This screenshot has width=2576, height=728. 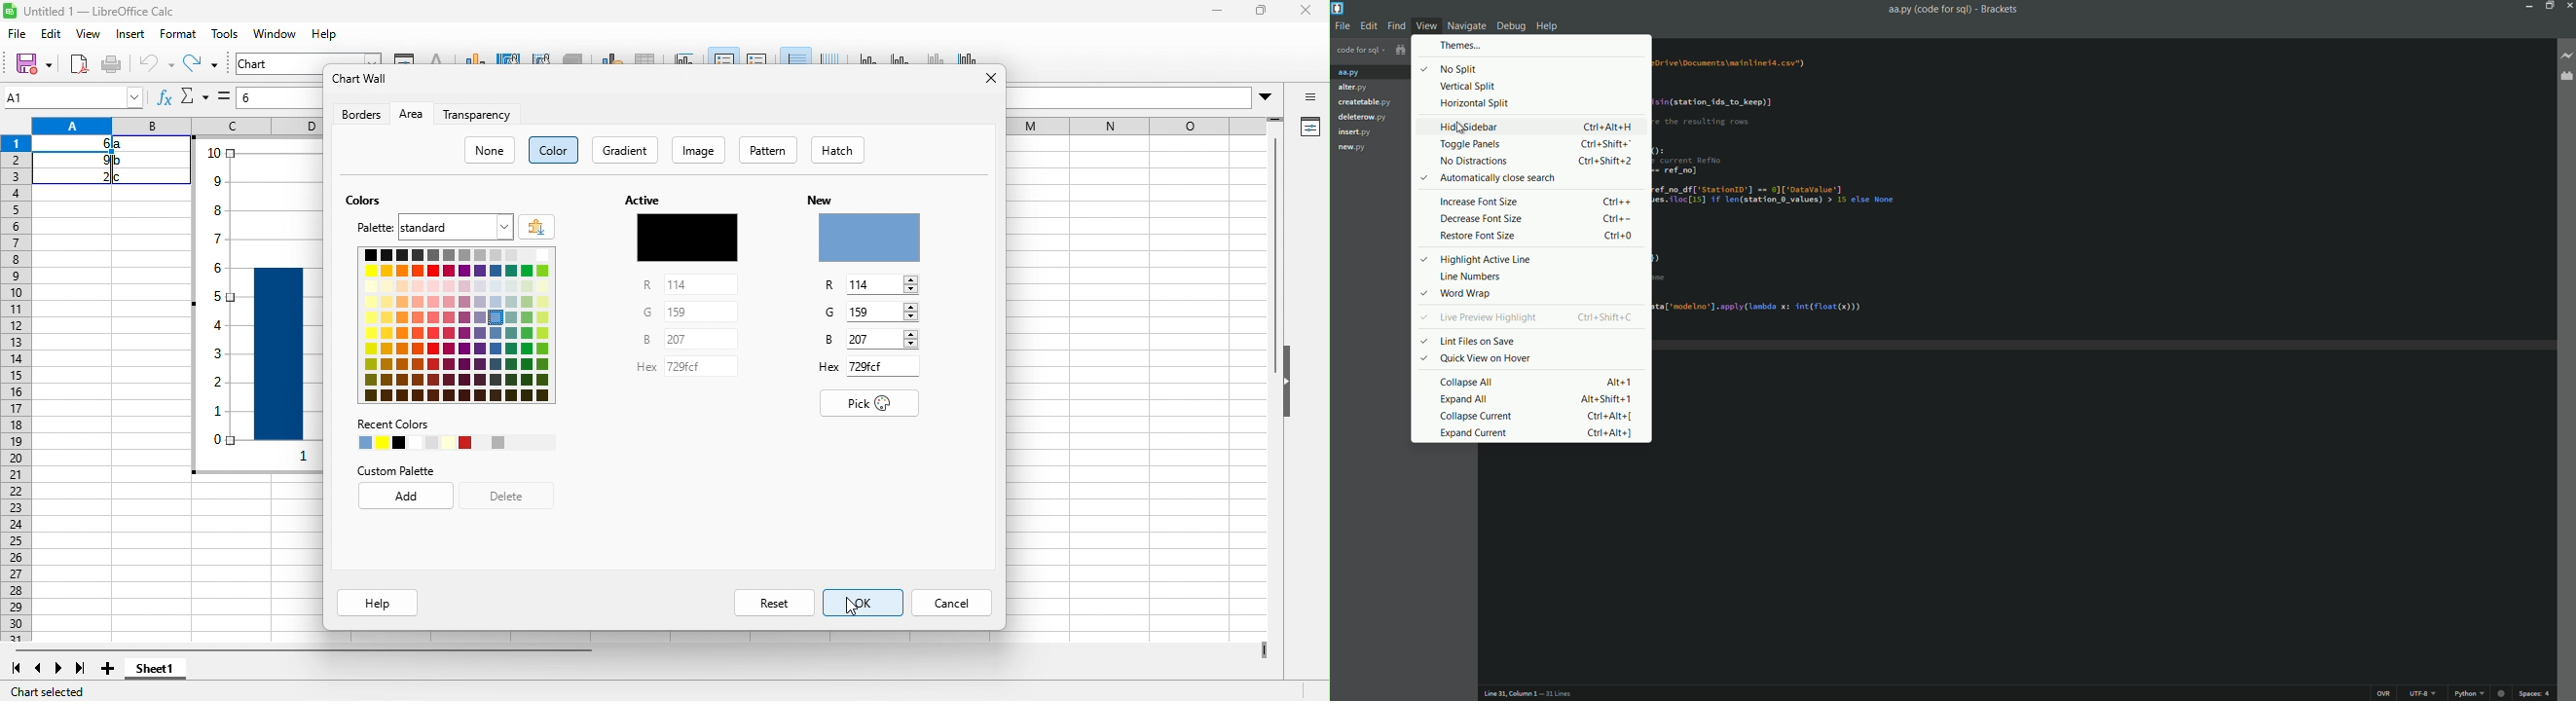 What do you see at coordinates (95, 177) in the screenshot?
I see `2` at bounding box center [95, 177].